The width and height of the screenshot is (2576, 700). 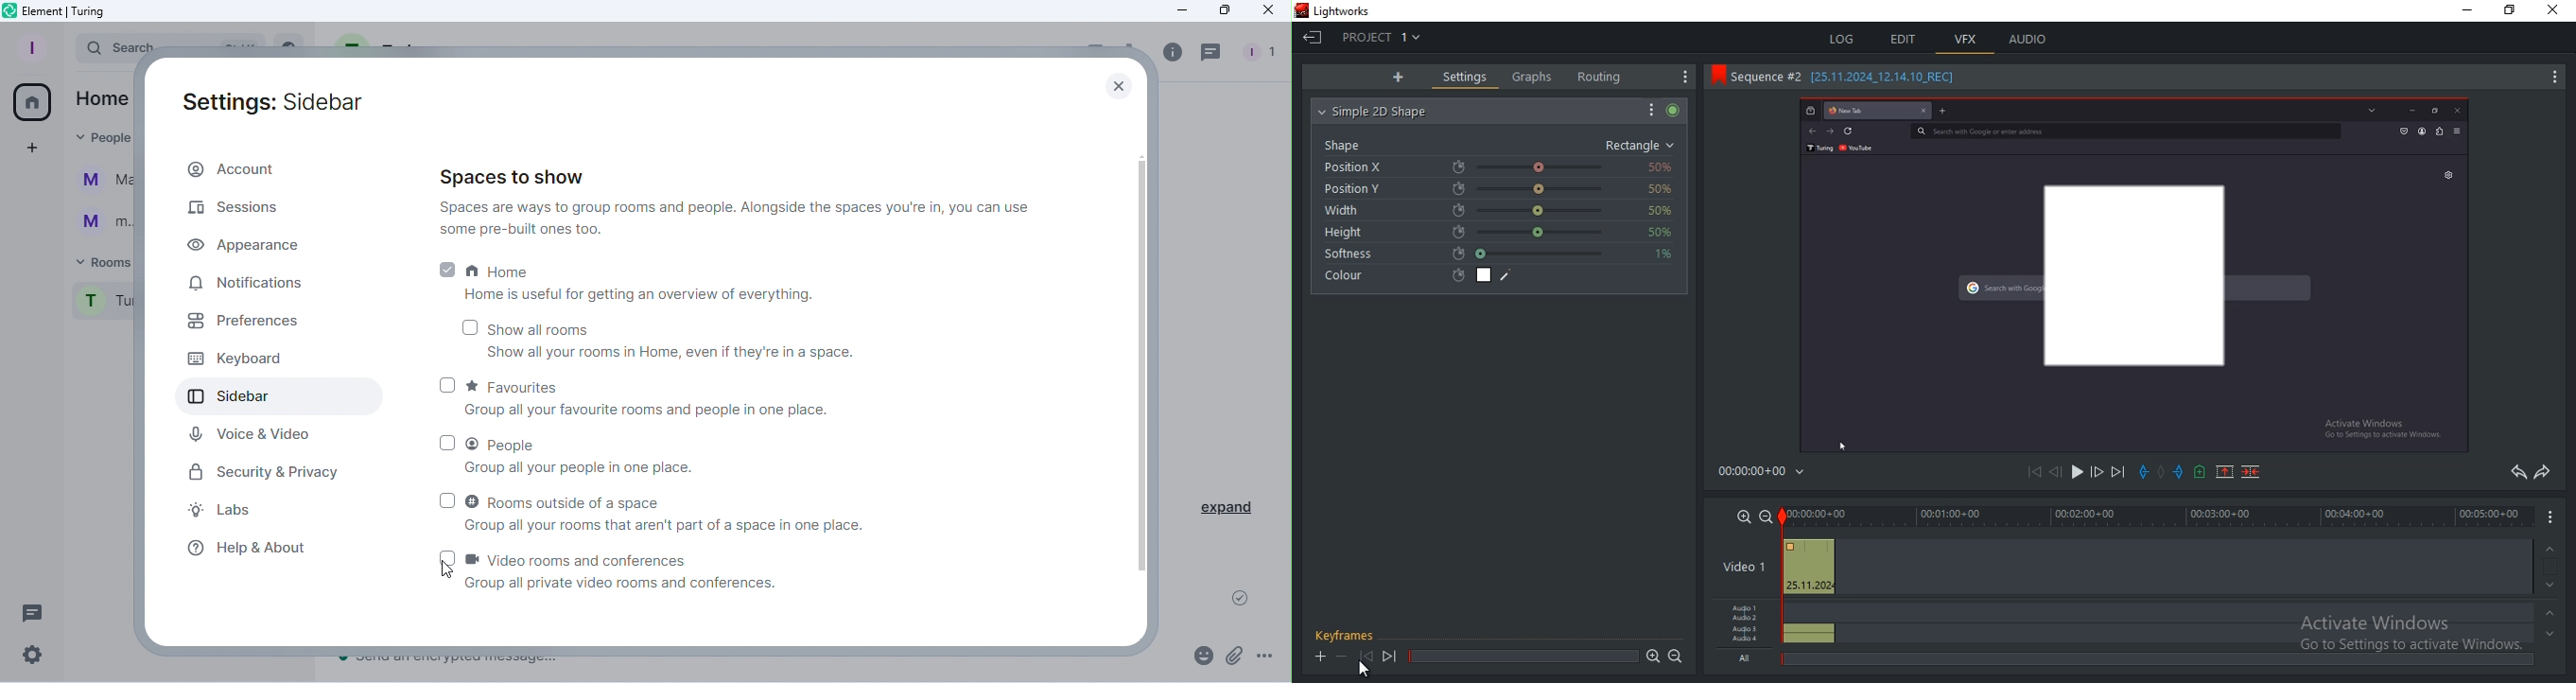 What do you see at coordinates (2179, 470) in the screenshot?
I see `add an in mark ` at bounding box center [2179, 470].